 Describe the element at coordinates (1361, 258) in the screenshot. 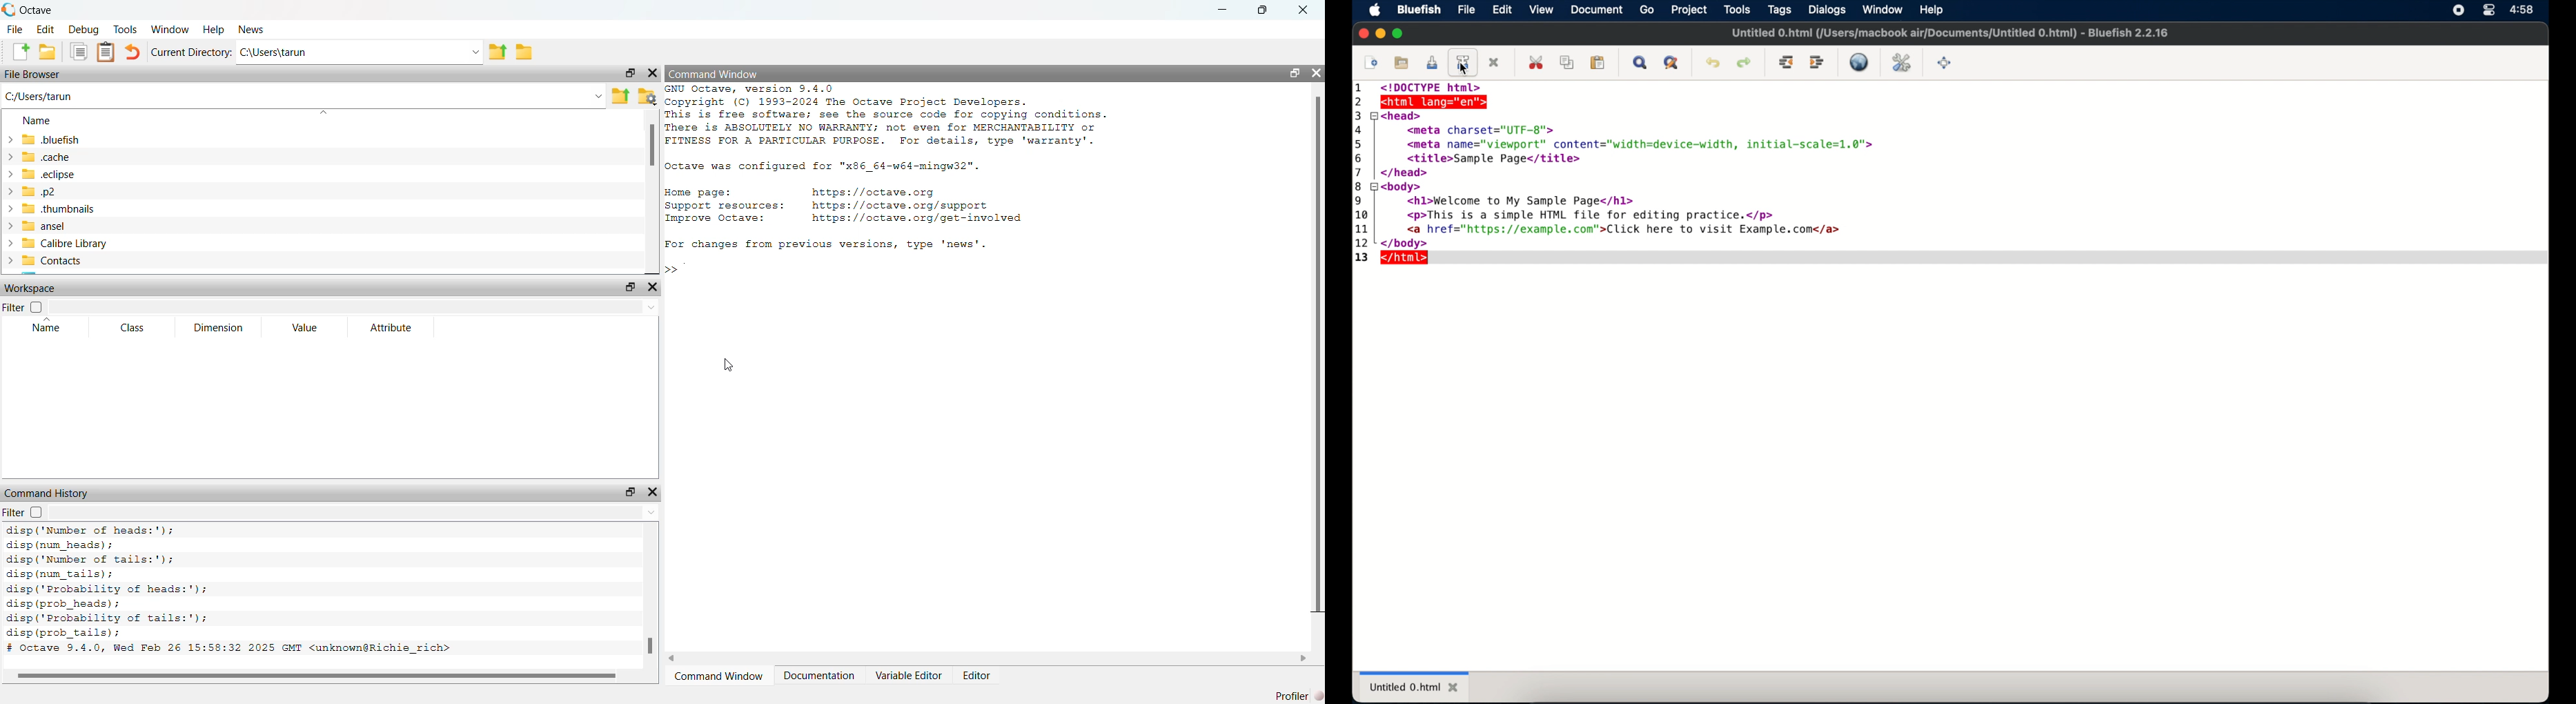

I see `13` at that location.